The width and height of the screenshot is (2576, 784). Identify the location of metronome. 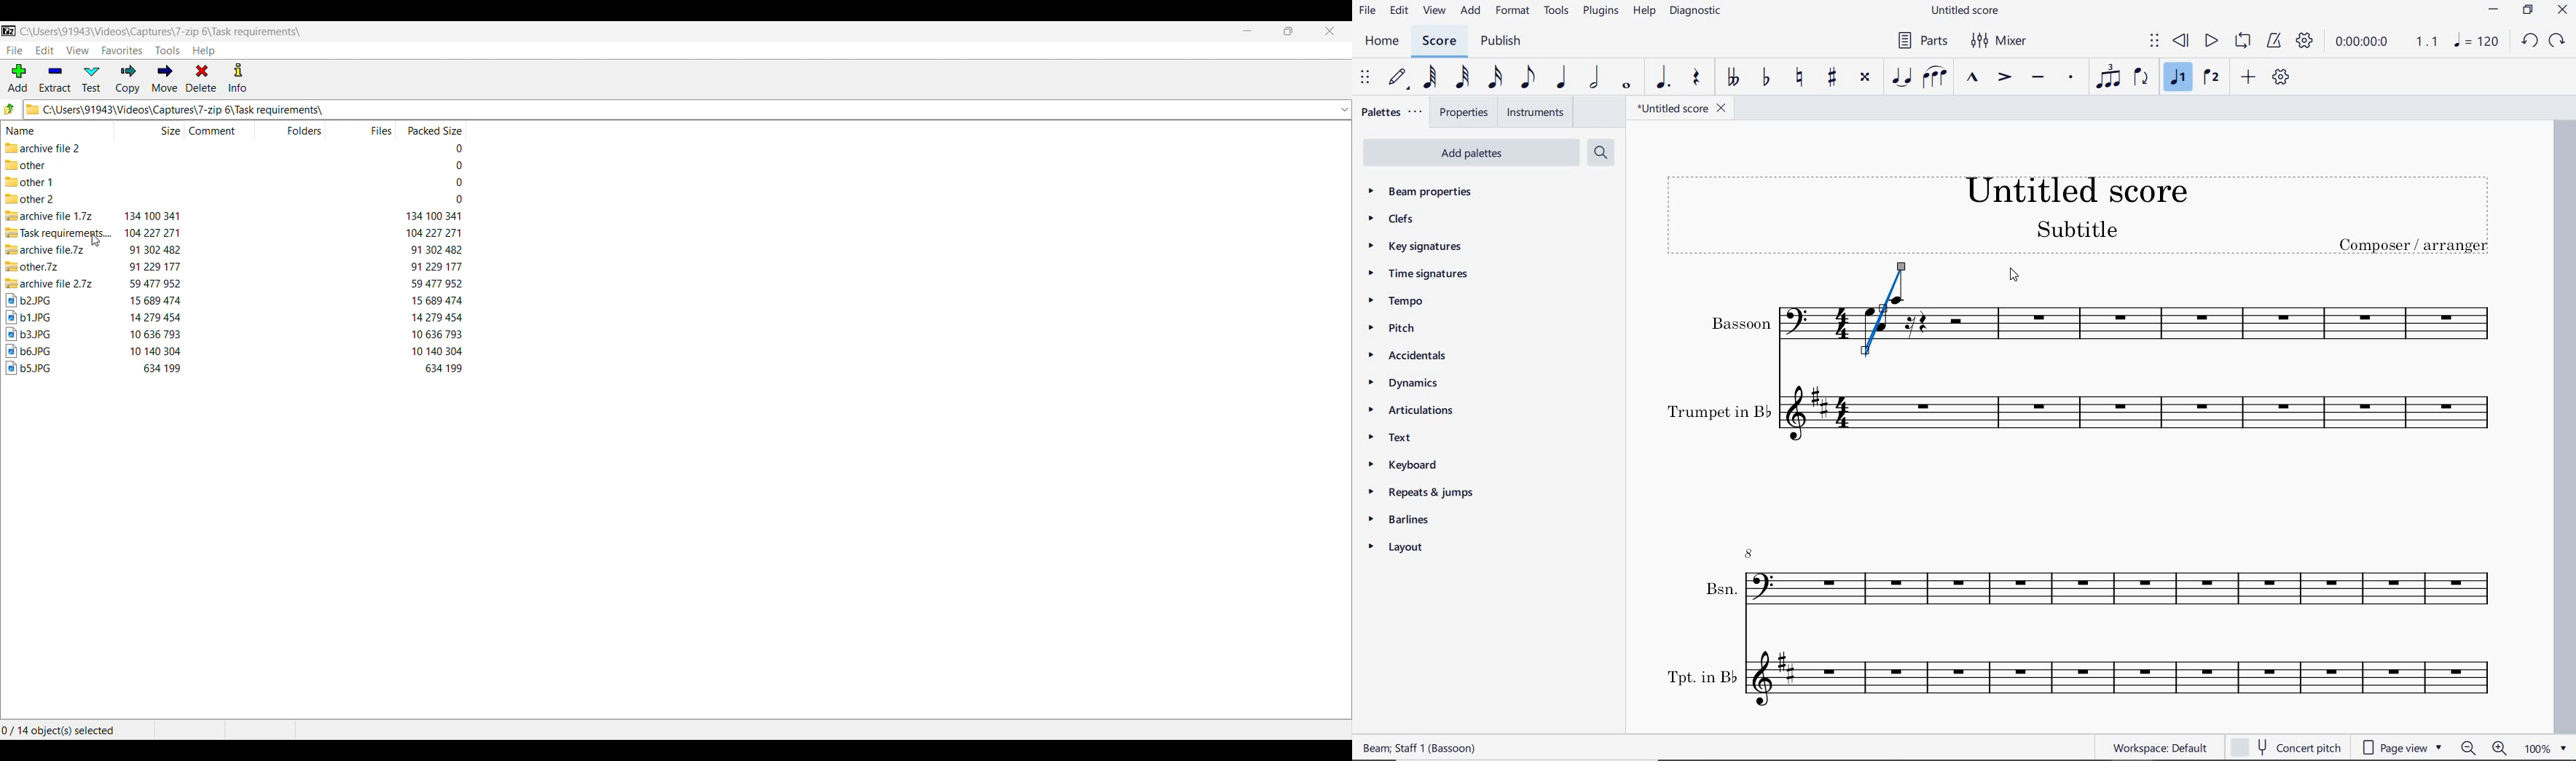
(2275, 42).